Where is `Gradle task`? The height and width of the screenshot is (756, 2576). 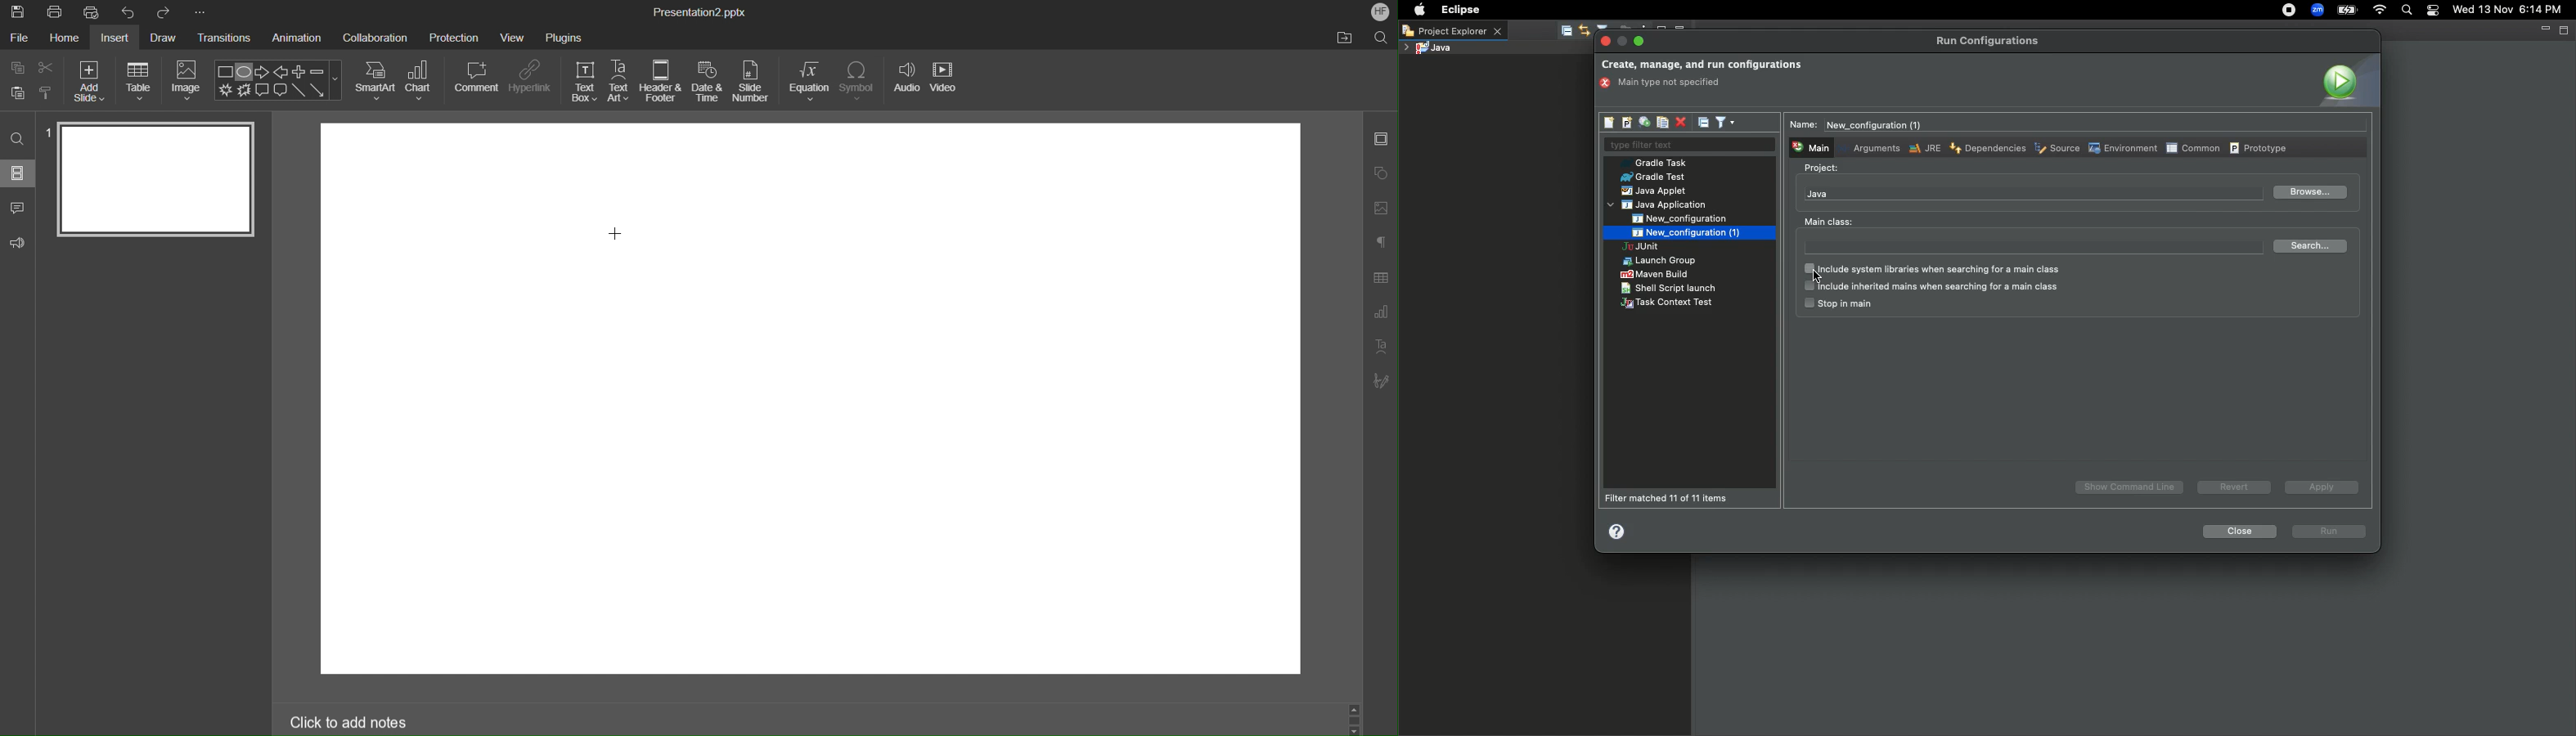
Gradle task is located at coordinates (1659, 163).